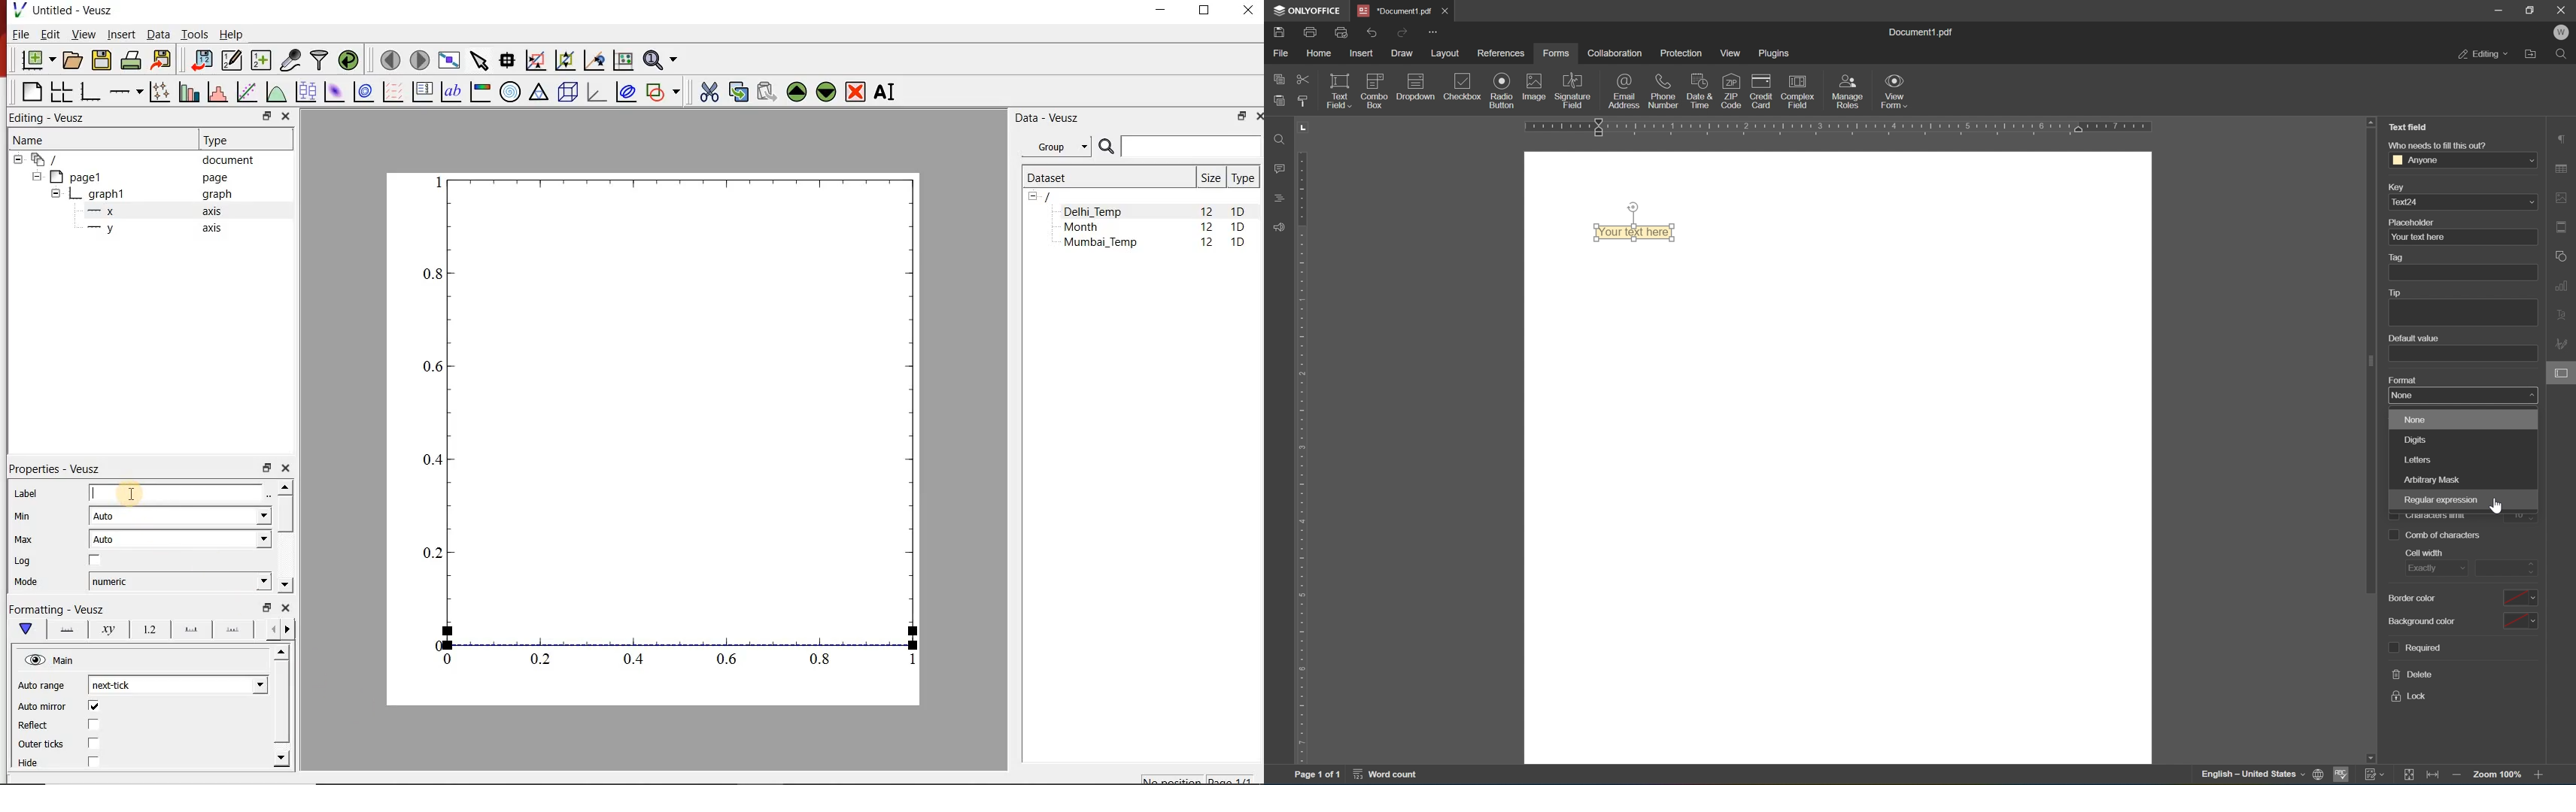 This screenshot has width=2576, height=812. I want to click on cursor, so click(2498, 507).